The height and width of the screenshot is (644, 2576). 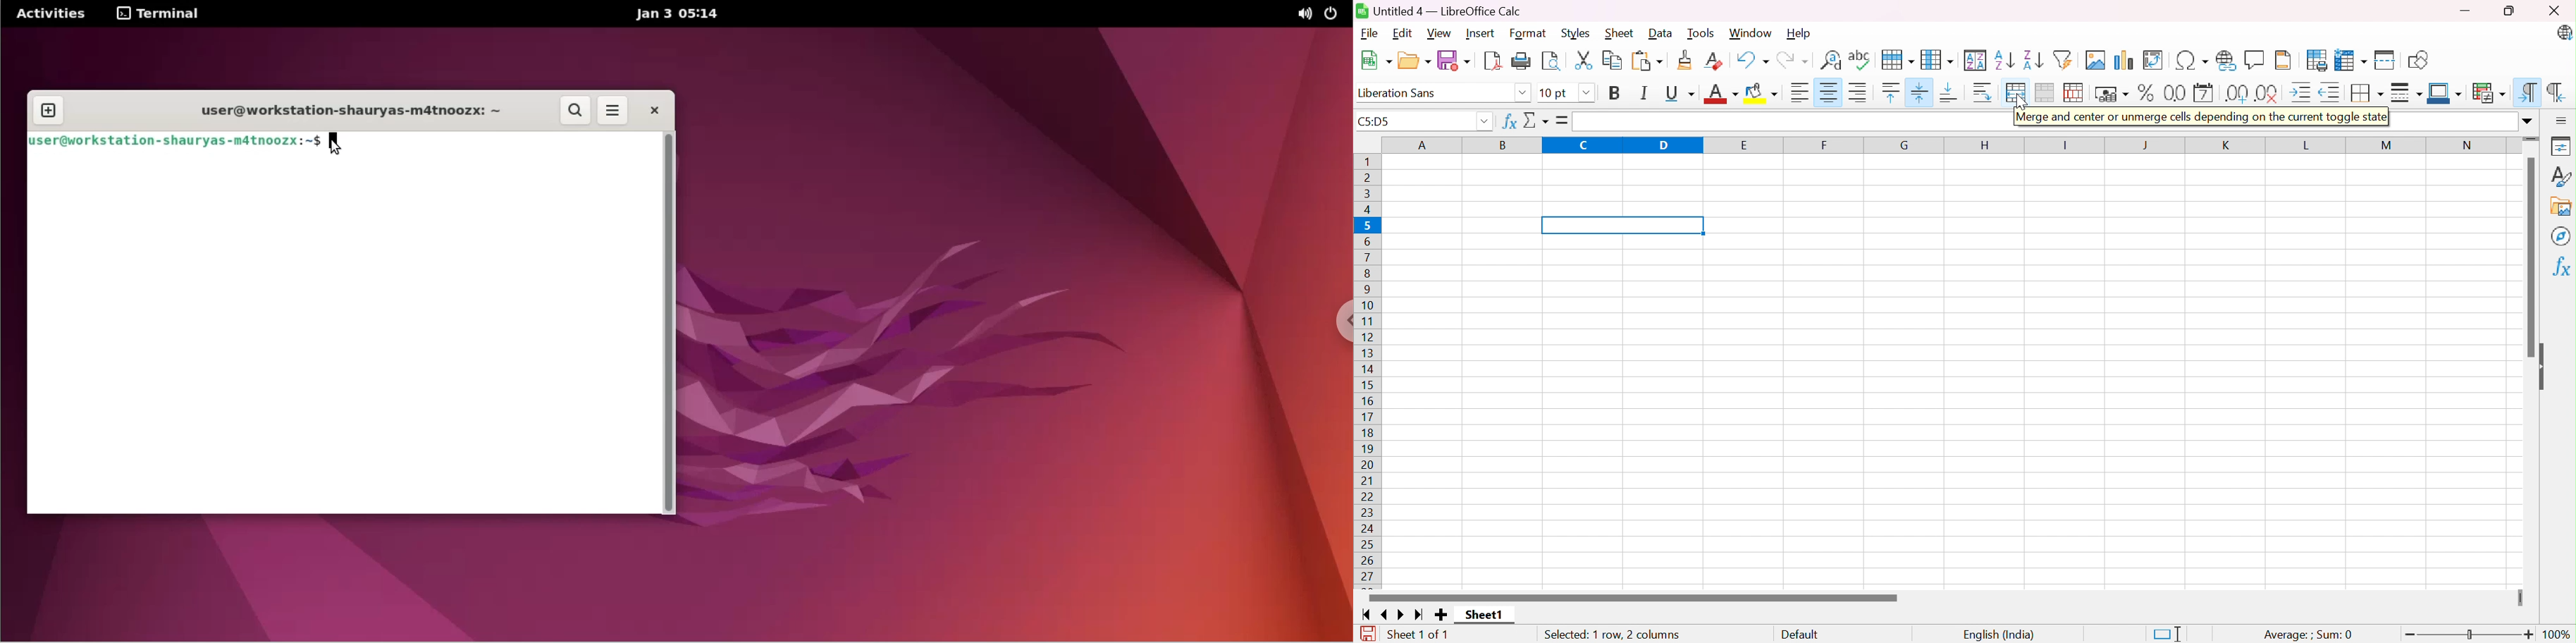 What do you see at coordinates (1420, 633) in the screenshot?
I see `Sheet 1 of 1` at bounding box center [1420, 633].